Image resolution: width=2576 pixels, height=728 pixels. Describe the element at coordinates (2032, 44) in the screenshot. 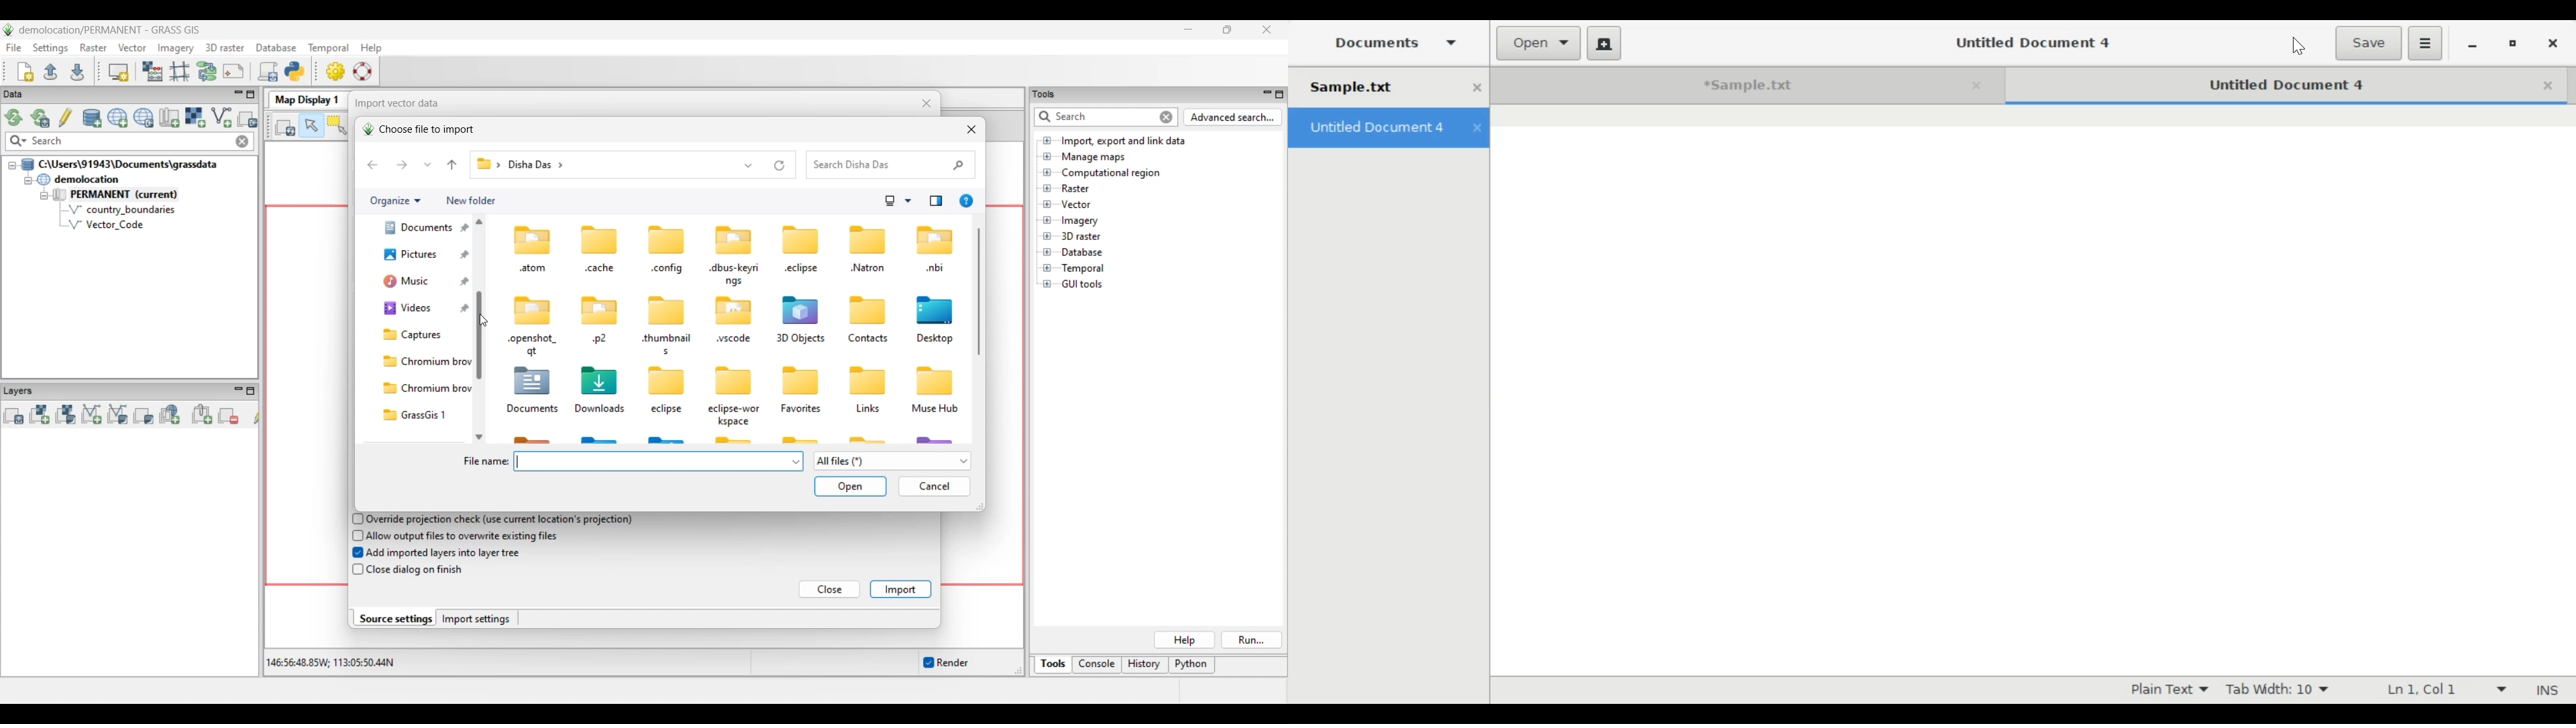

I see `Untitled Document 4` at that location.